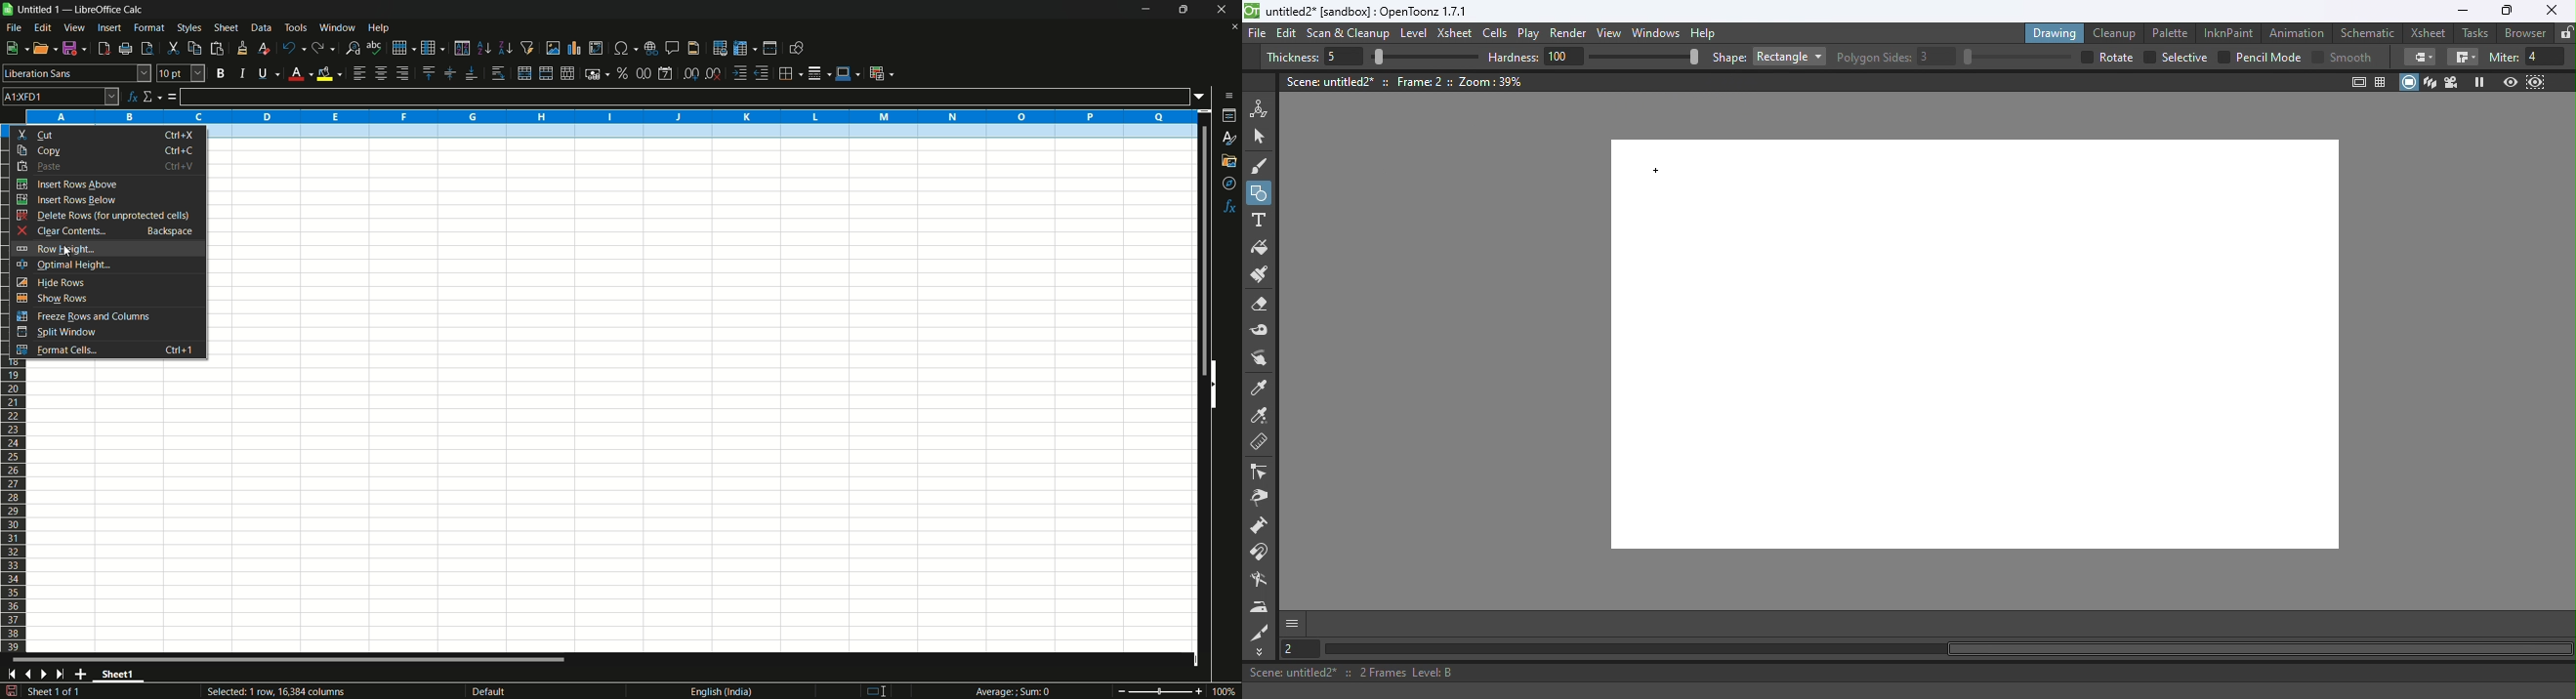 The width and height of the screenshot is (2576, 700). Describe the element at coordinates (625, 47) in the screenshot. I see `insert special characters` at that location.